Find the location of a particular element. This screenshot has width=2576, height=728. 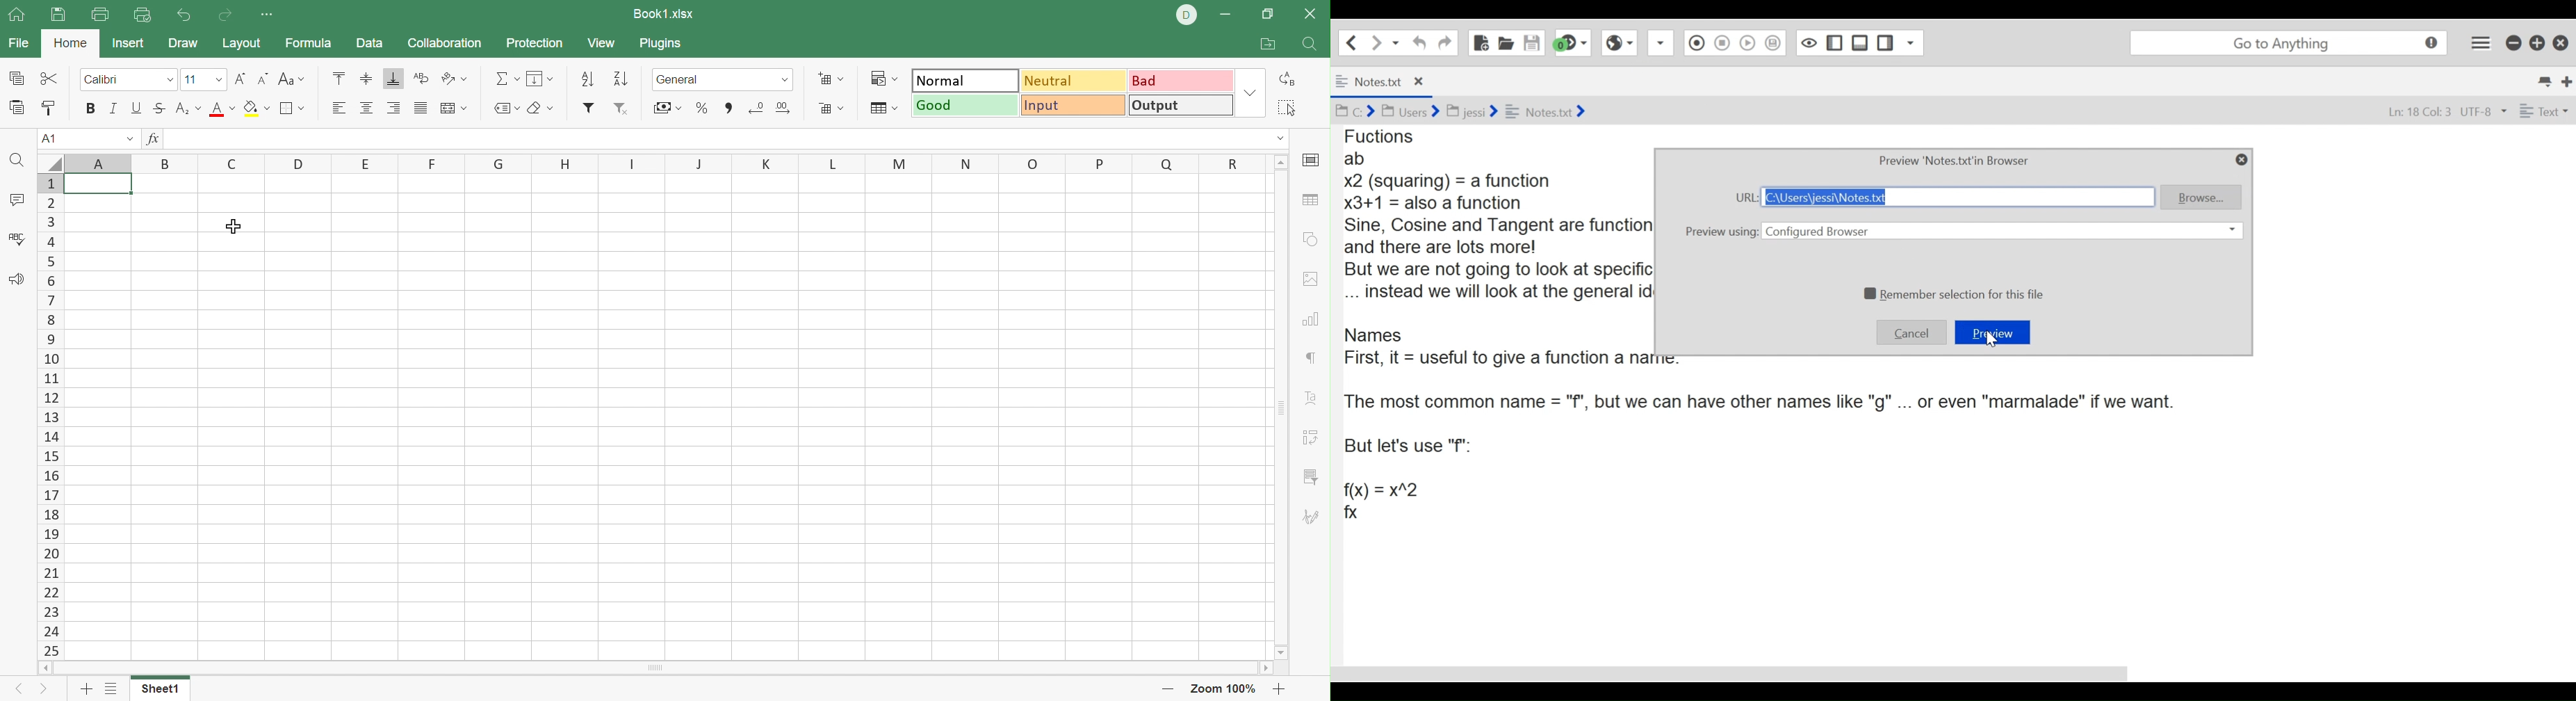

Cell settings is located at coordinates (1312, 161).